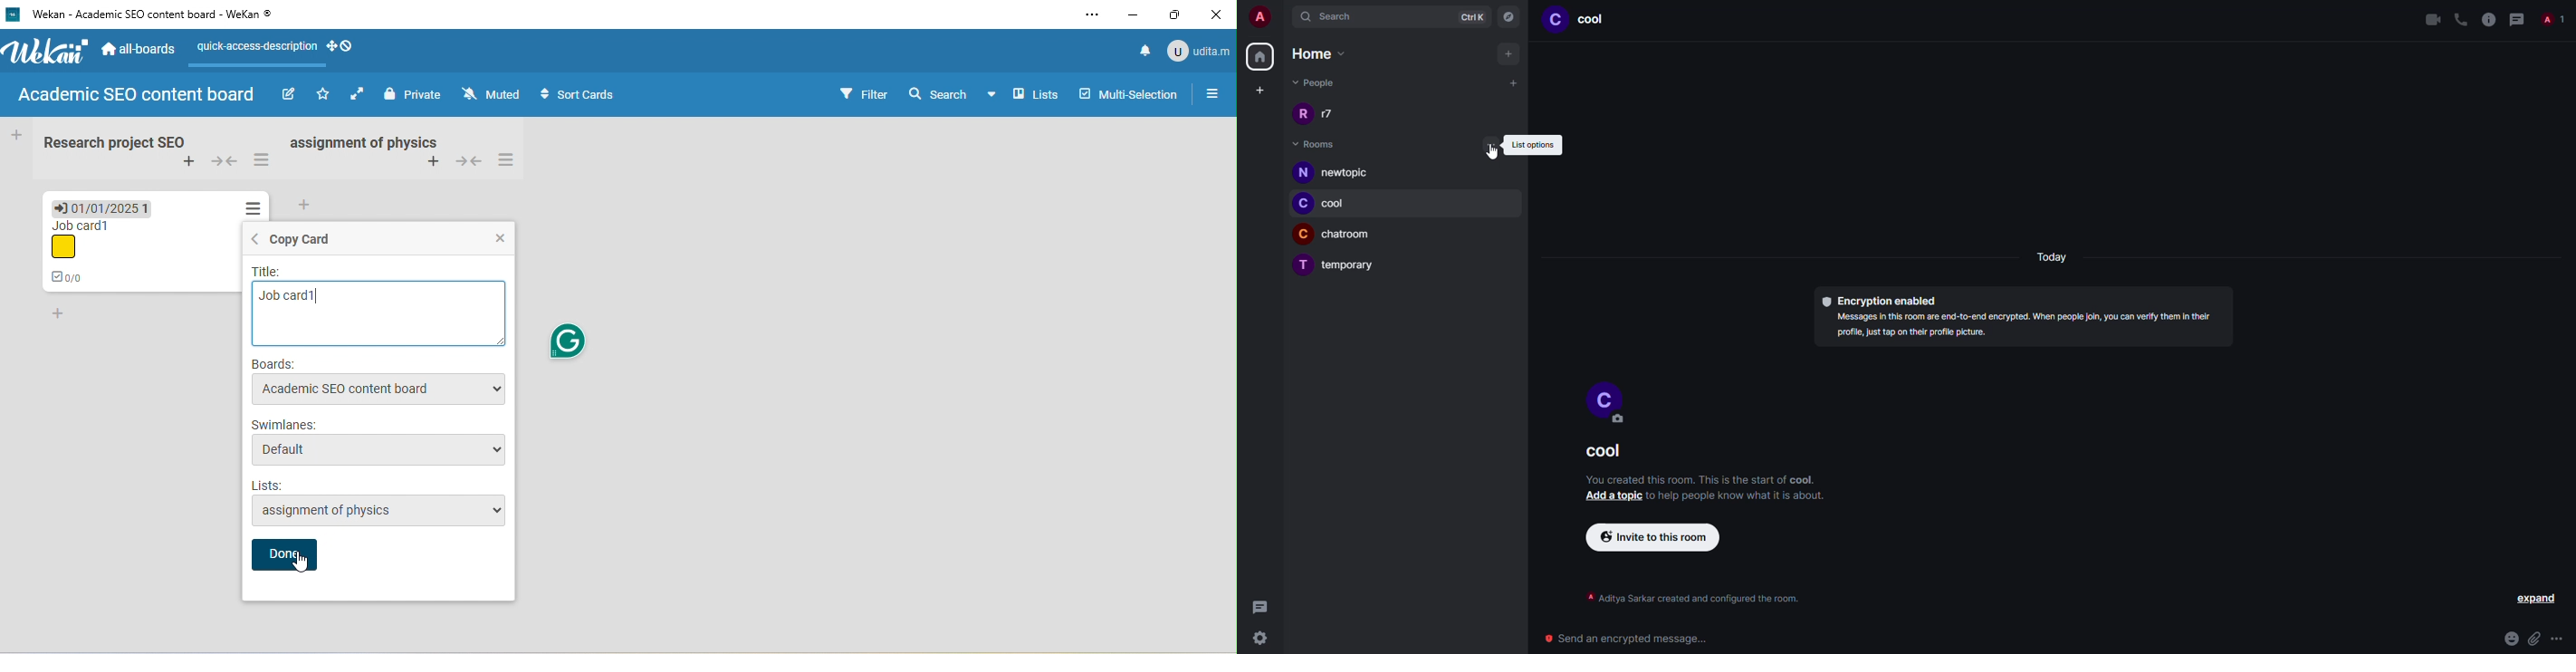 The width and height of the screenshot is (2576, 672). I want to click on profile, so click(1302, 266).